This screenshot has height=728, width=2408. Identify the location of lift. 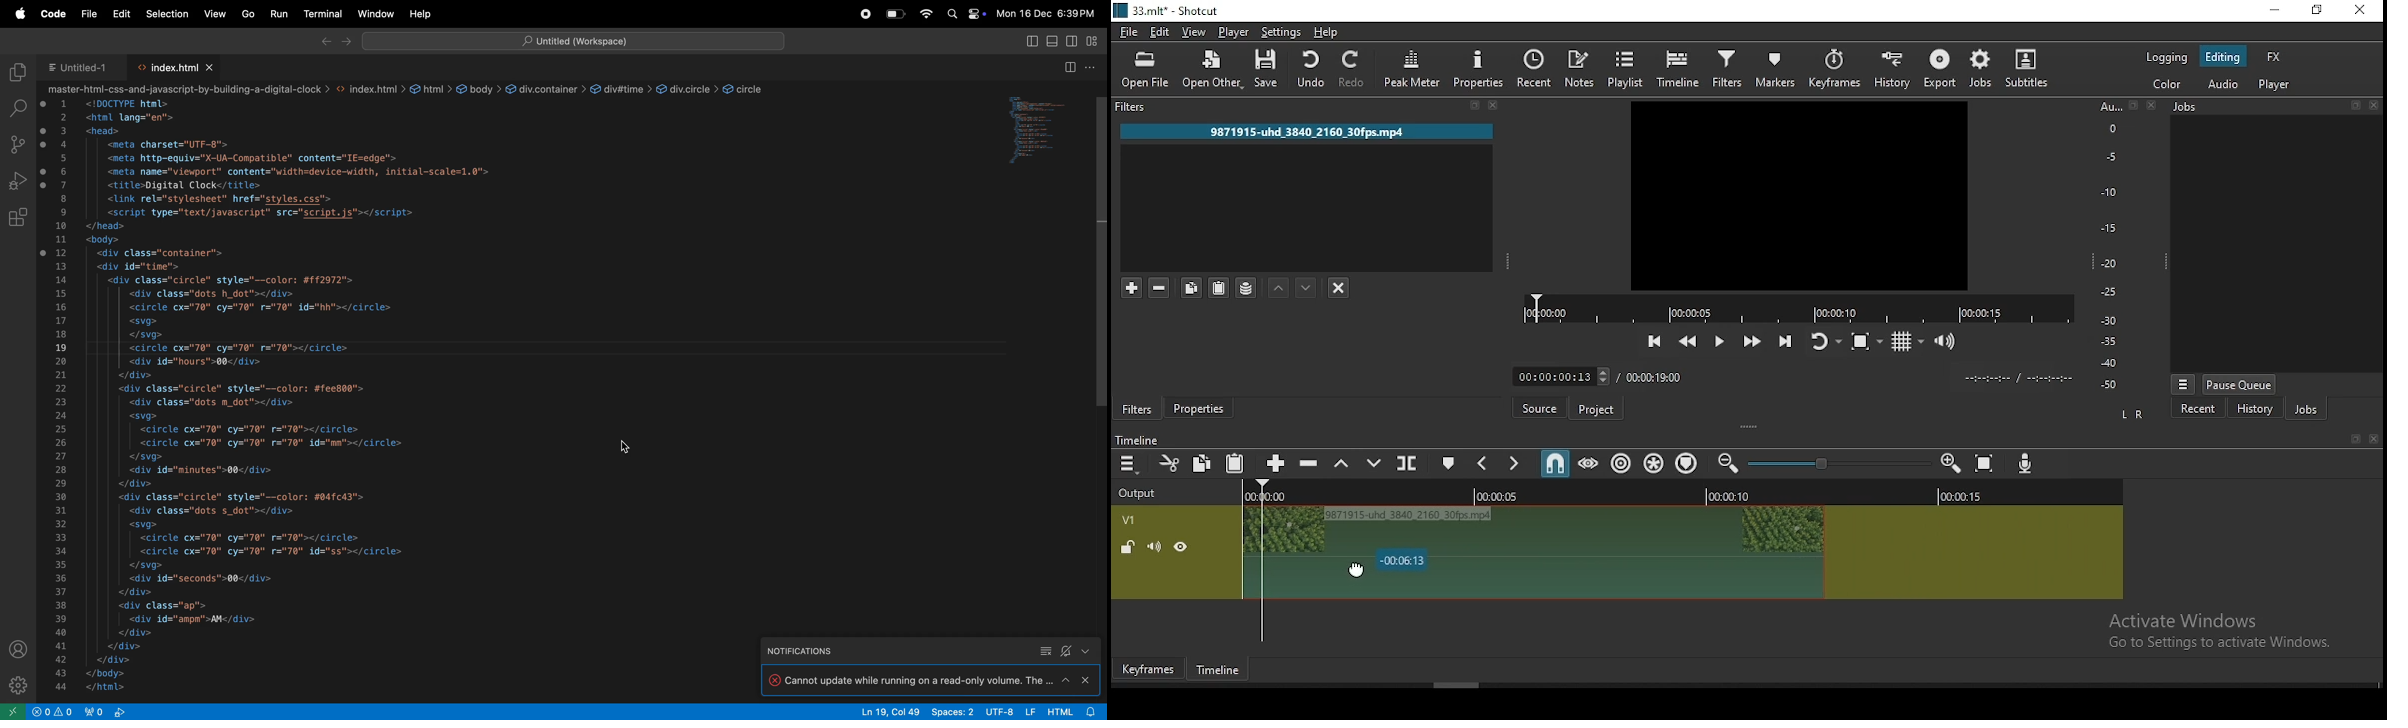
(1346, 465).